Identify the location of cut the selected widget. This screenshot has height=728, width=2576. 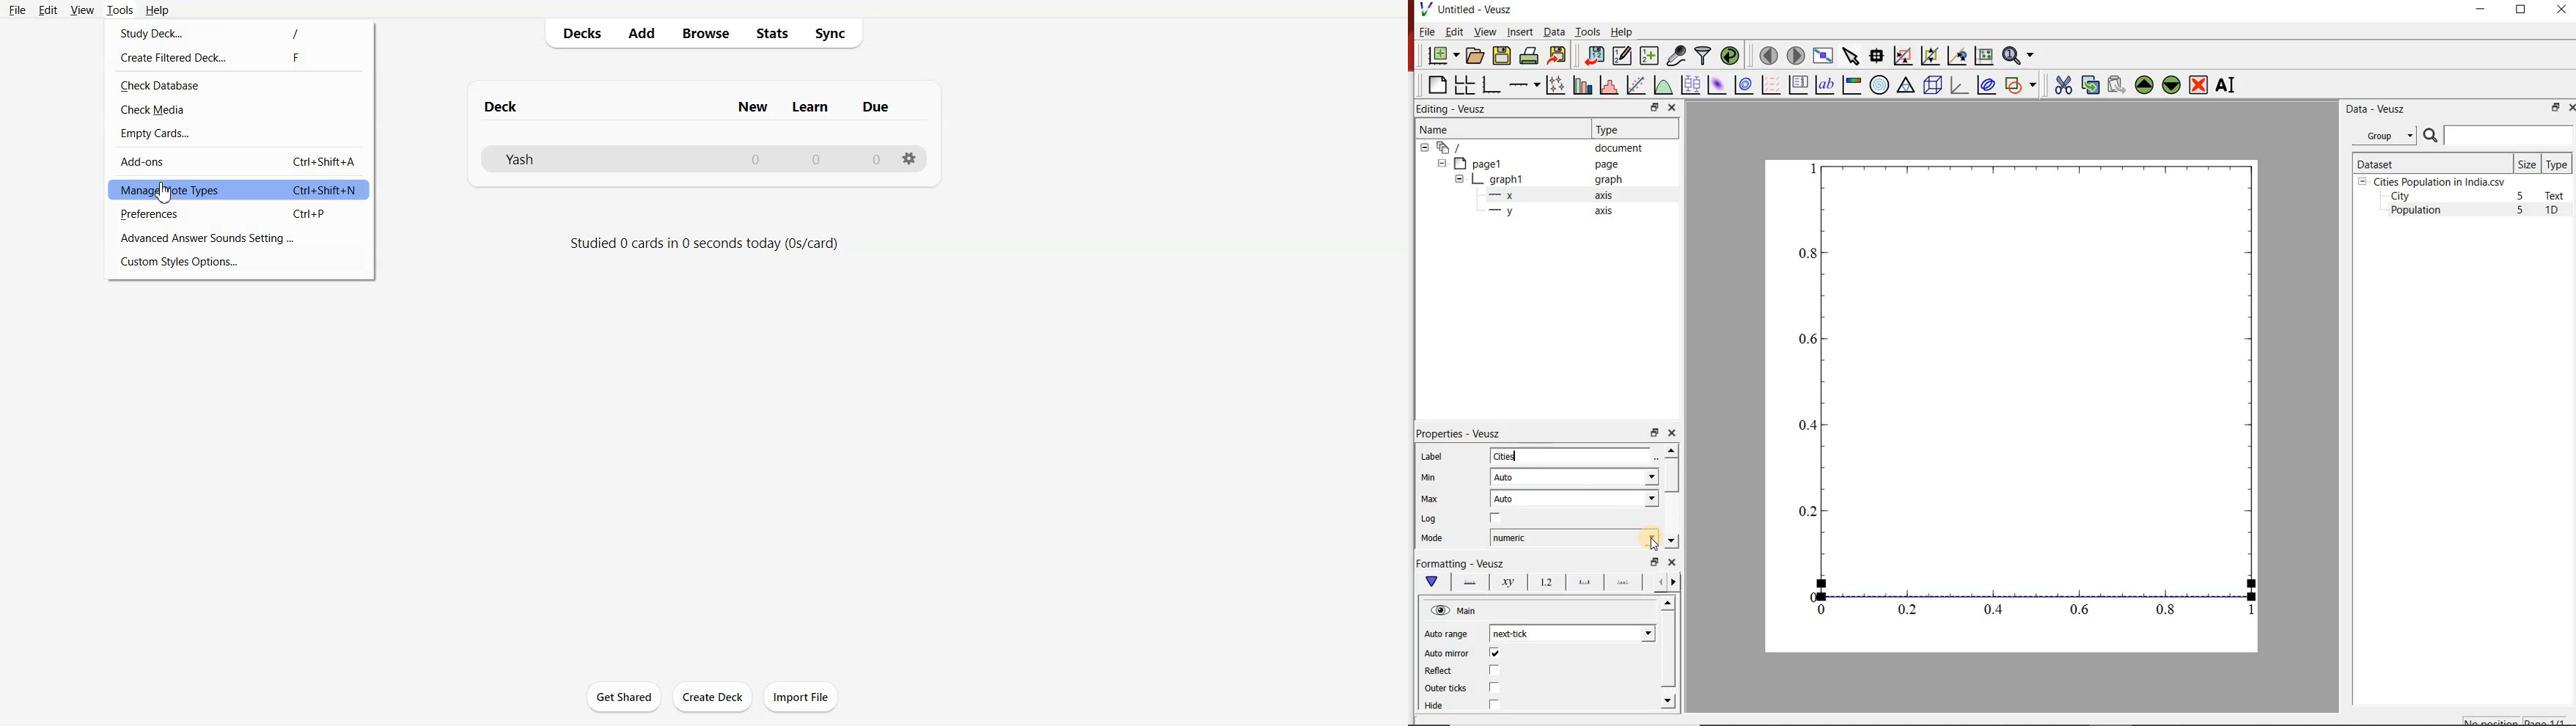
(2061, 85).